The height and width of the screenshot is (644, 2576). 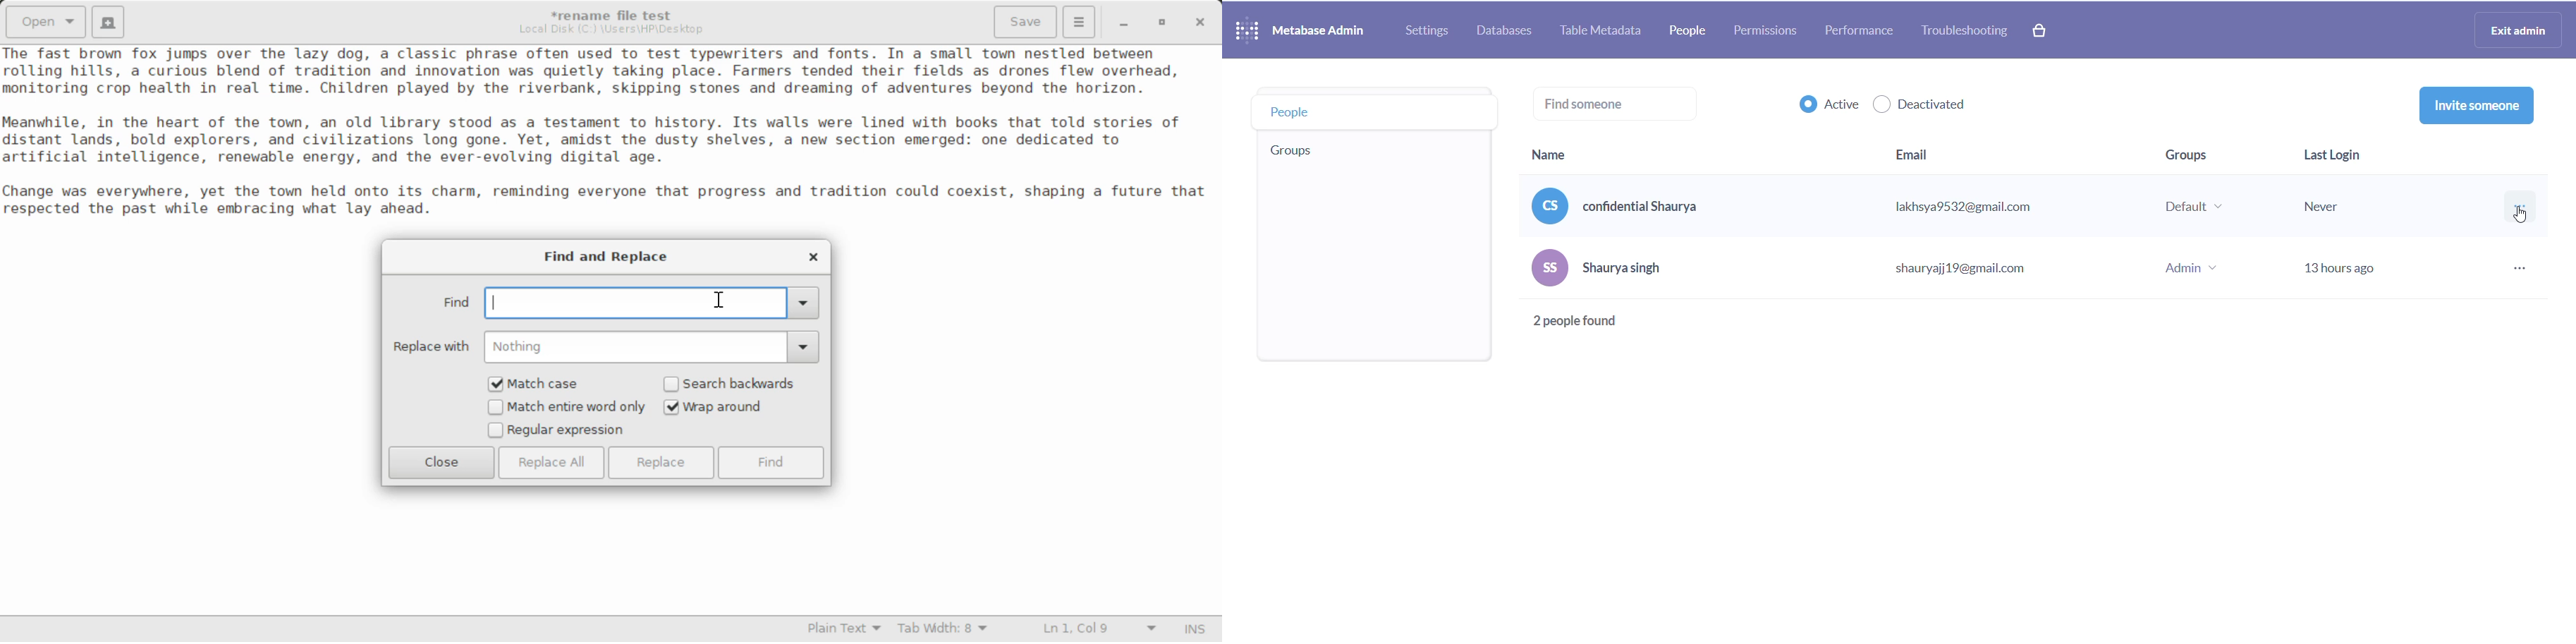 I want to click on Find field selected, so click(x=629, y=301).